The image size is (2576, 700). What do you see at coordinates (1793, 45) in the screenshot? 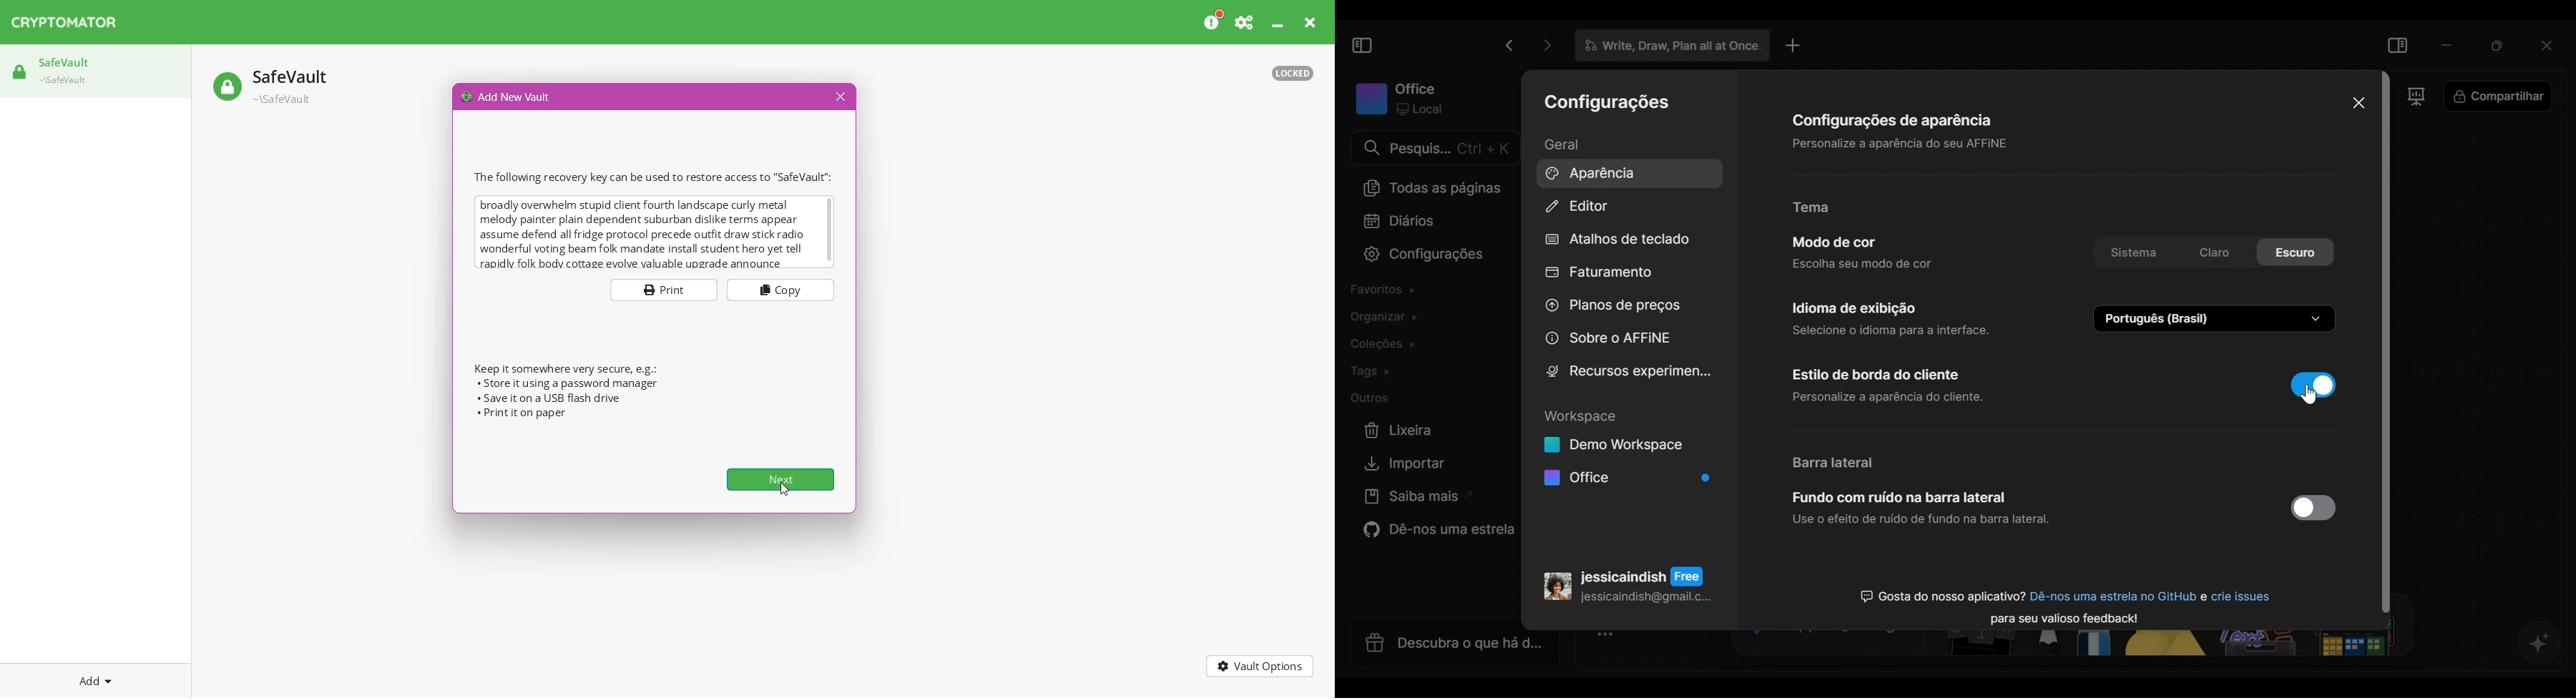
I see `New Tab` at bounding box center [1793, 45].